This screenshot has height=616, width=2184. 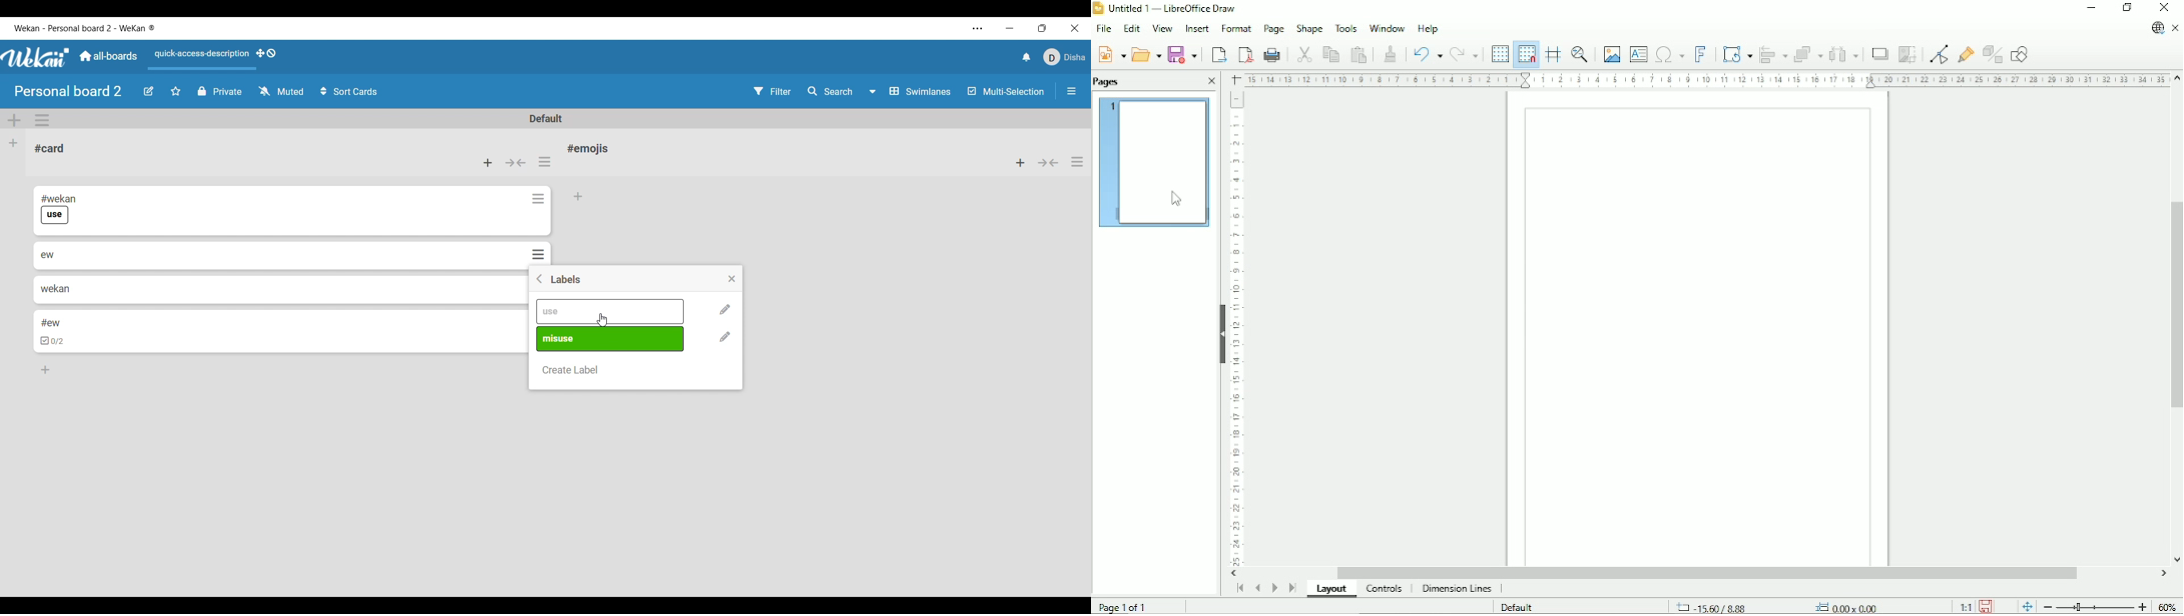 I want to click on Watch options, so click(x=281, y=90).